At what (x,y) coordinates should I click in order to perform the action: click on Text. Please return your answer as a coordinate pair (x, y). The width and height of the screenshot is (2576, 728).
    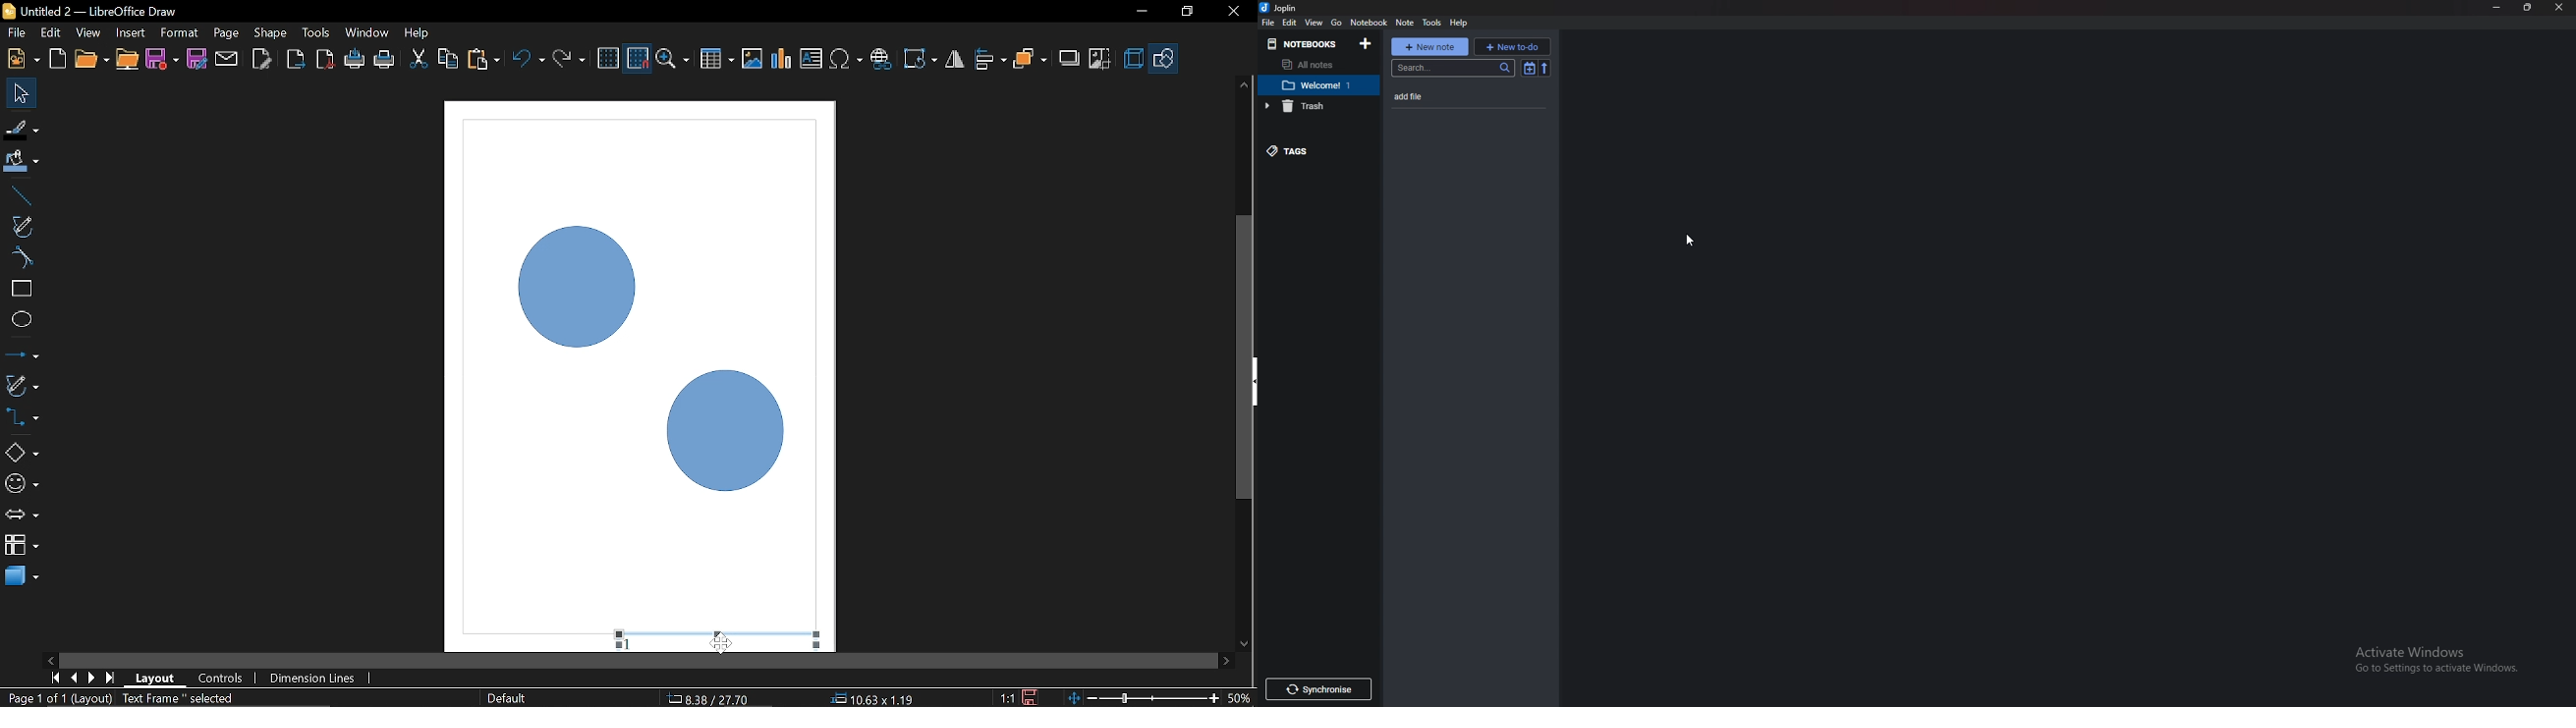
    Looking at the image, I should click on (812, 59).